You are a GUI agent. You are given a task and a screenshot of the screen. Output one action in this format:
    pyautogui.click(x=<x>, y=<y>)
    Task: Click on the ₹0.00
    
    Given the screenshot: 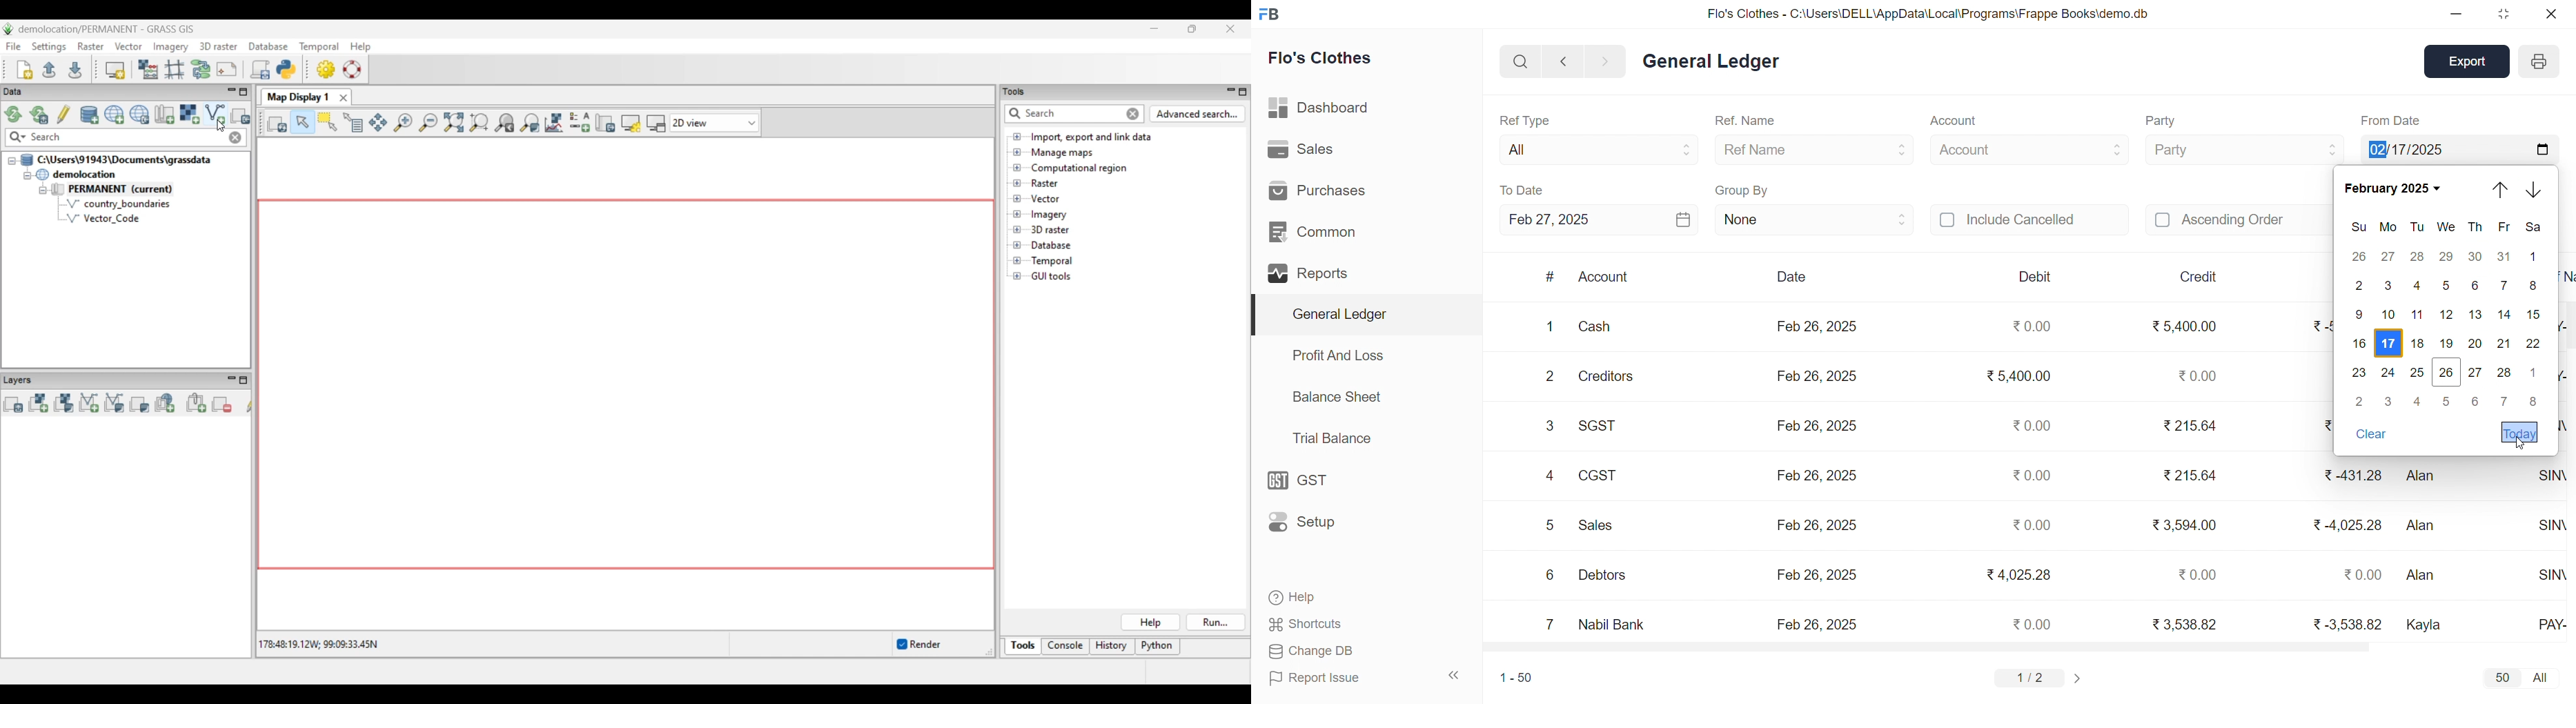 What is the action you would take?
    pyautogui.click(x=2034, y=327)
    